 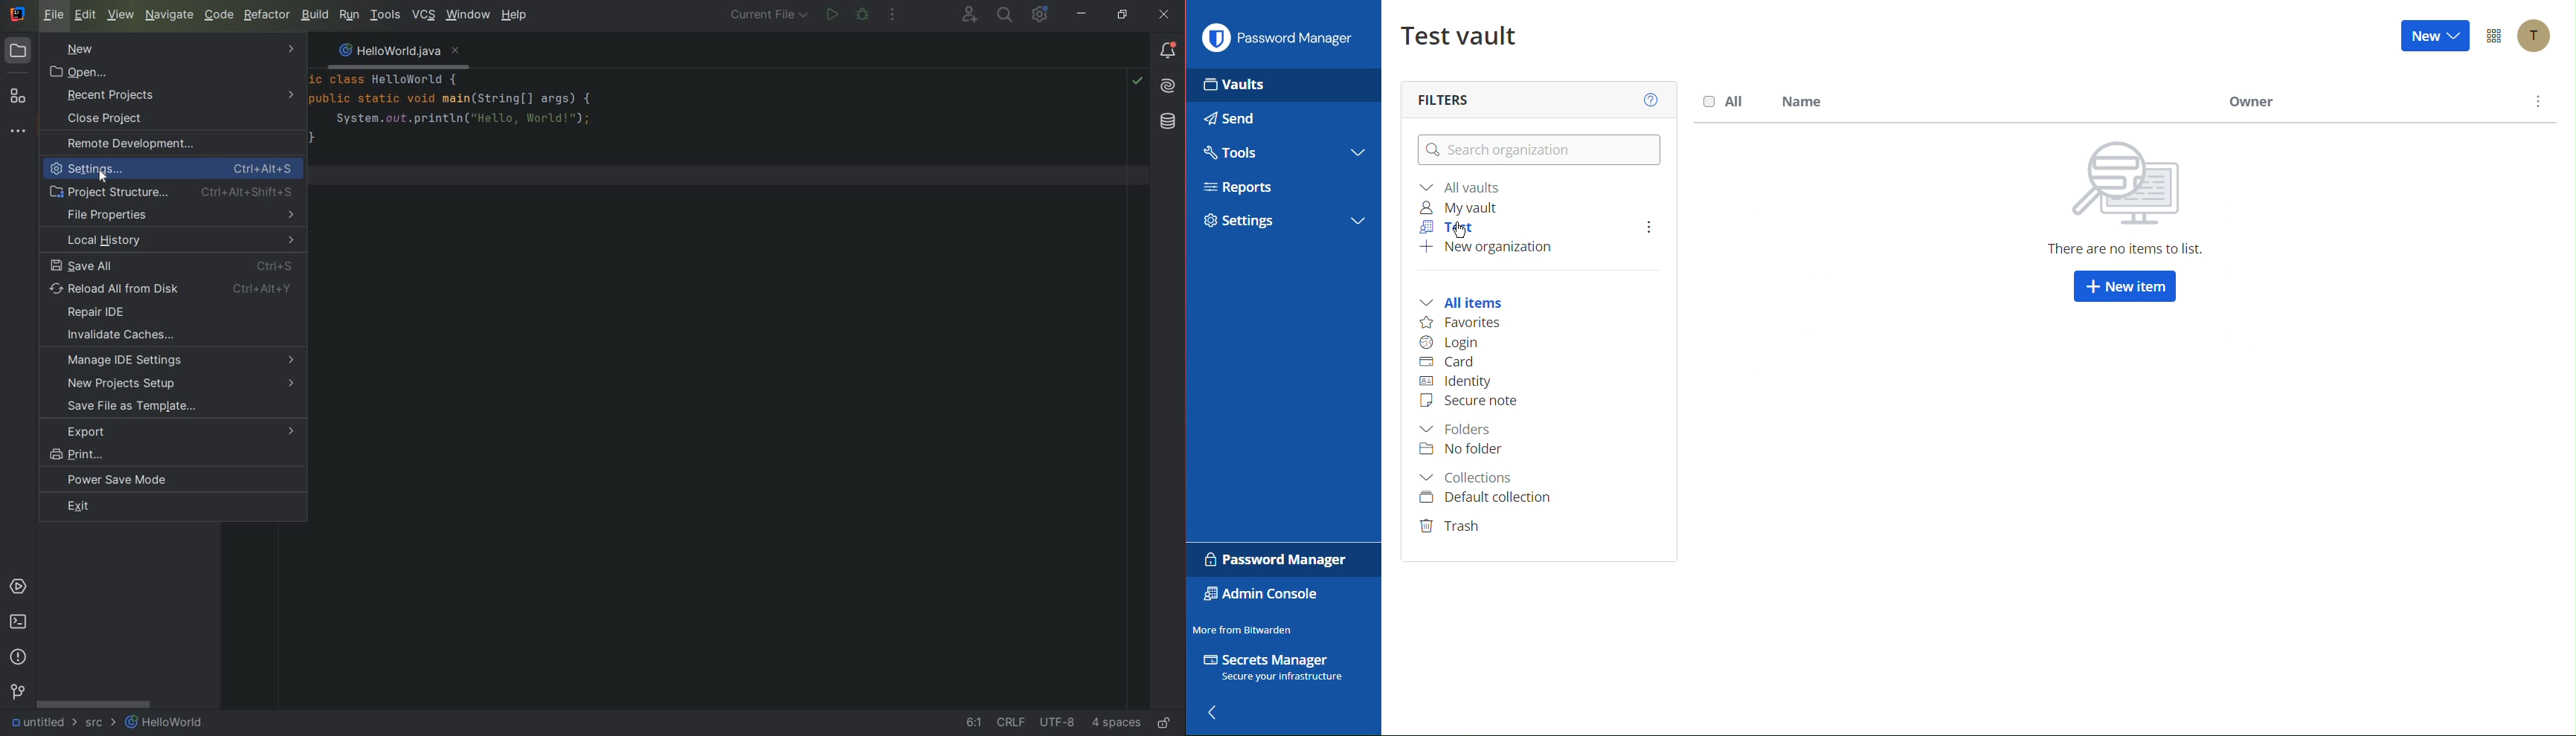 I want to click on Admin Console, so click(x=1259, y=595).